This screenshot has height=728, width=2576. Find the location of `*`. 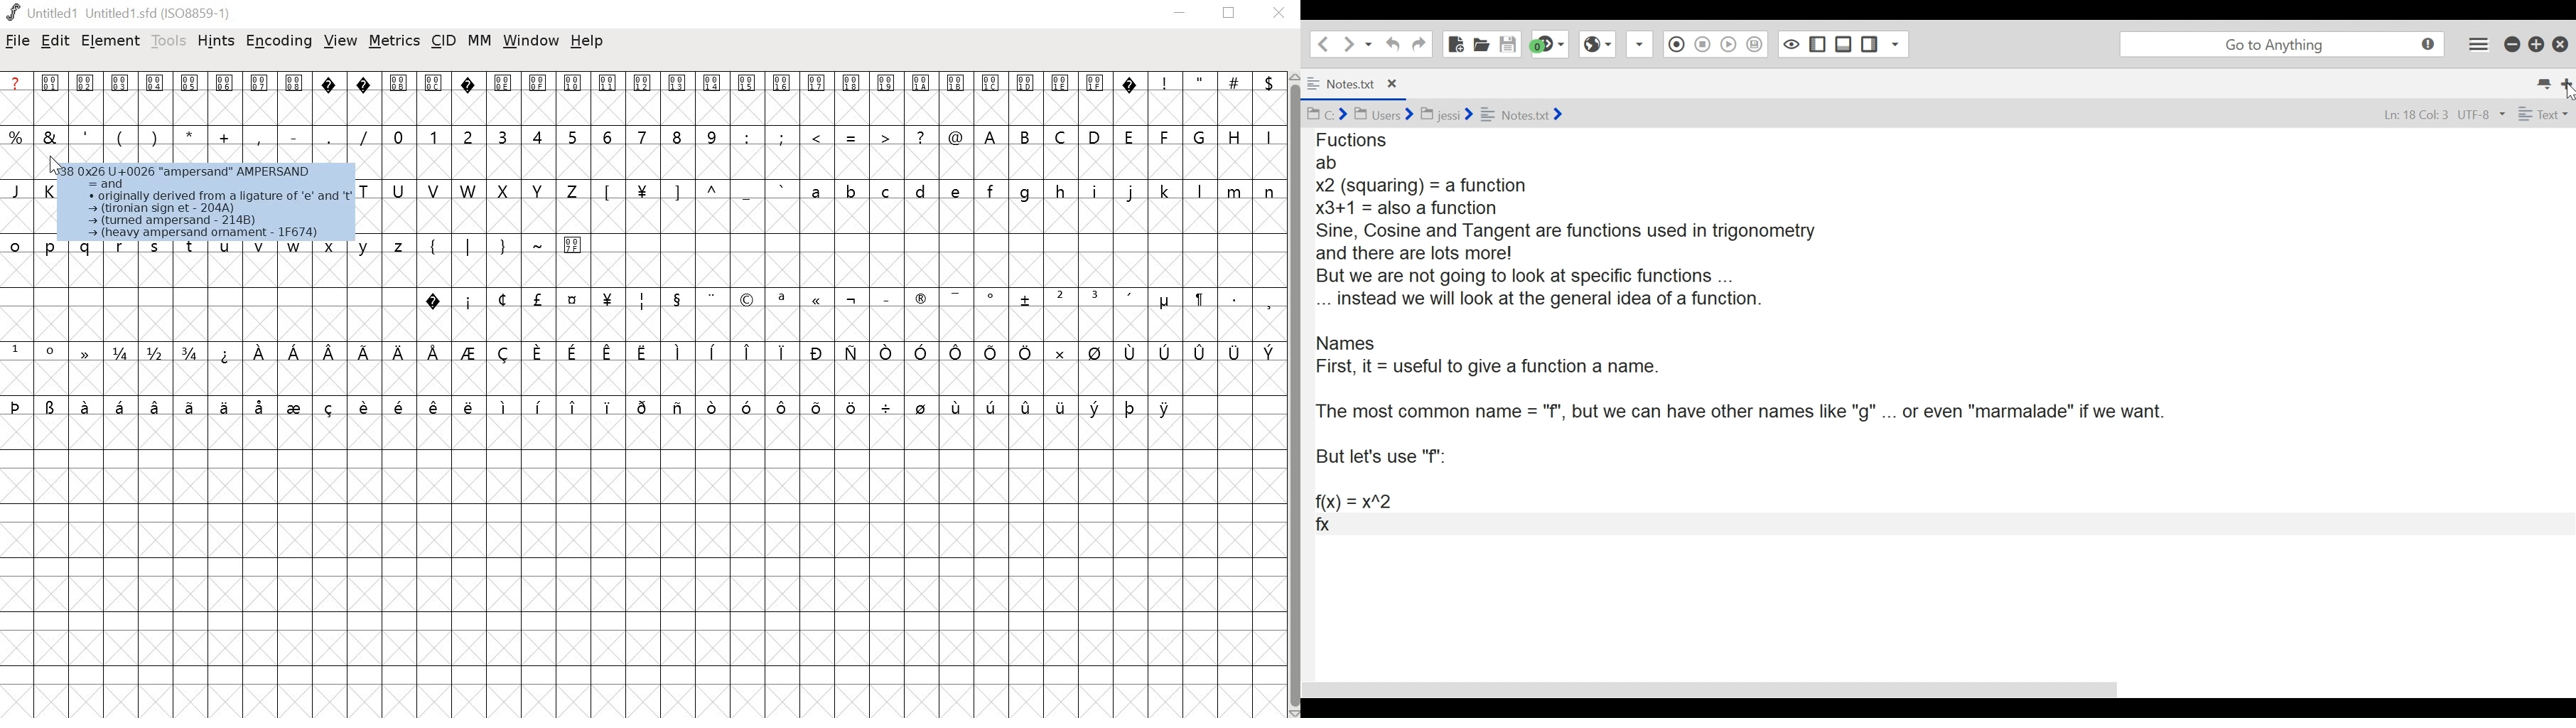

* is located at coordinates (190, 136).